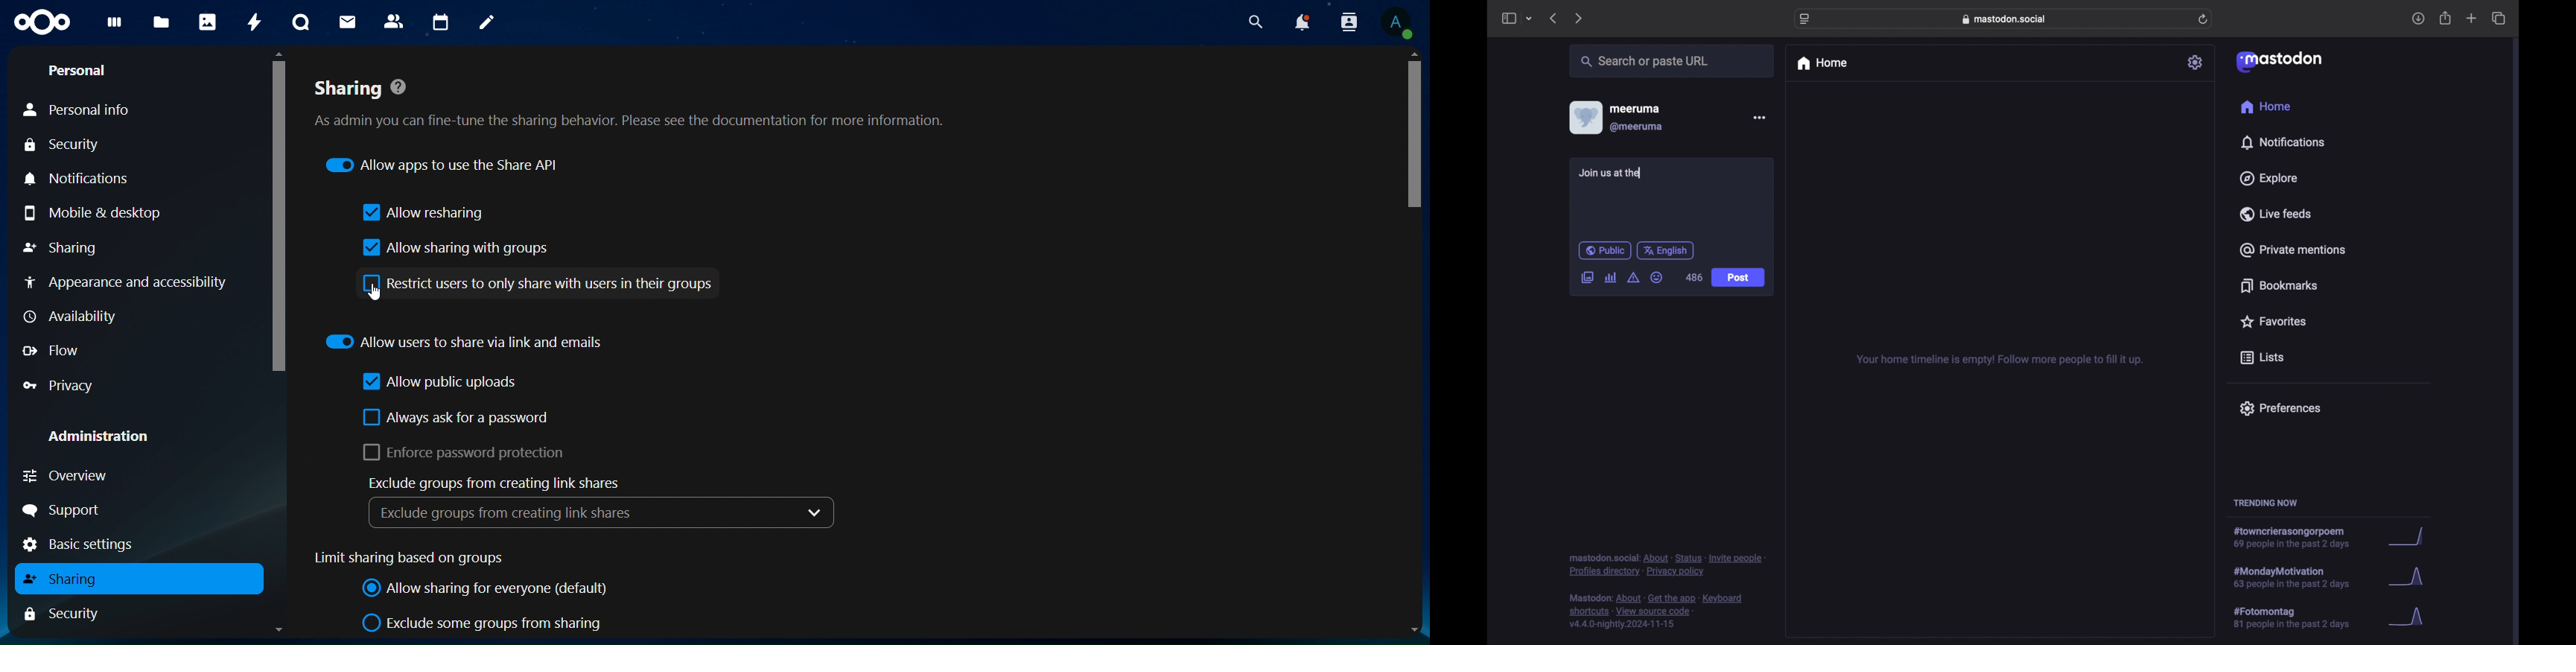 The width and height of the screenshot is (2576, 672). What do you see at coordinates (42, 23) in the screenshot?
I see `icon` at bounding box center [42, 23].